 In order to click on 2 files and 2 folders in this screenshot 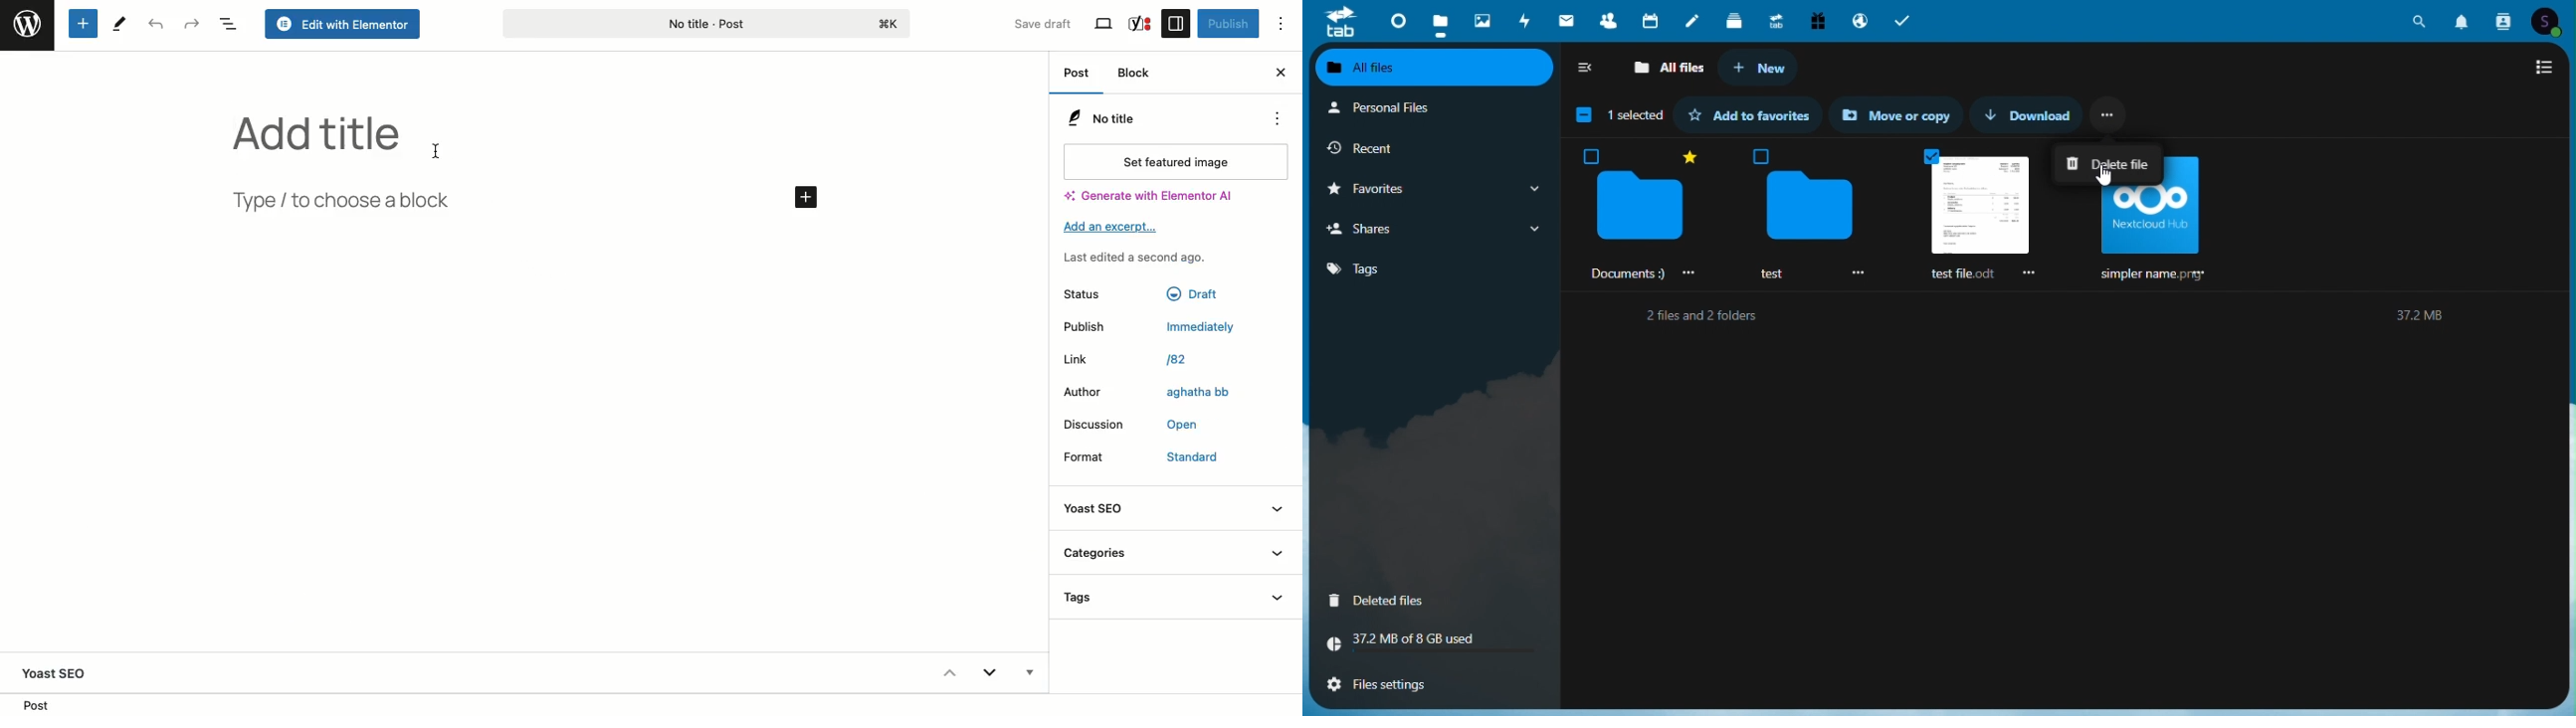, I will do `click(1699, 314)`.